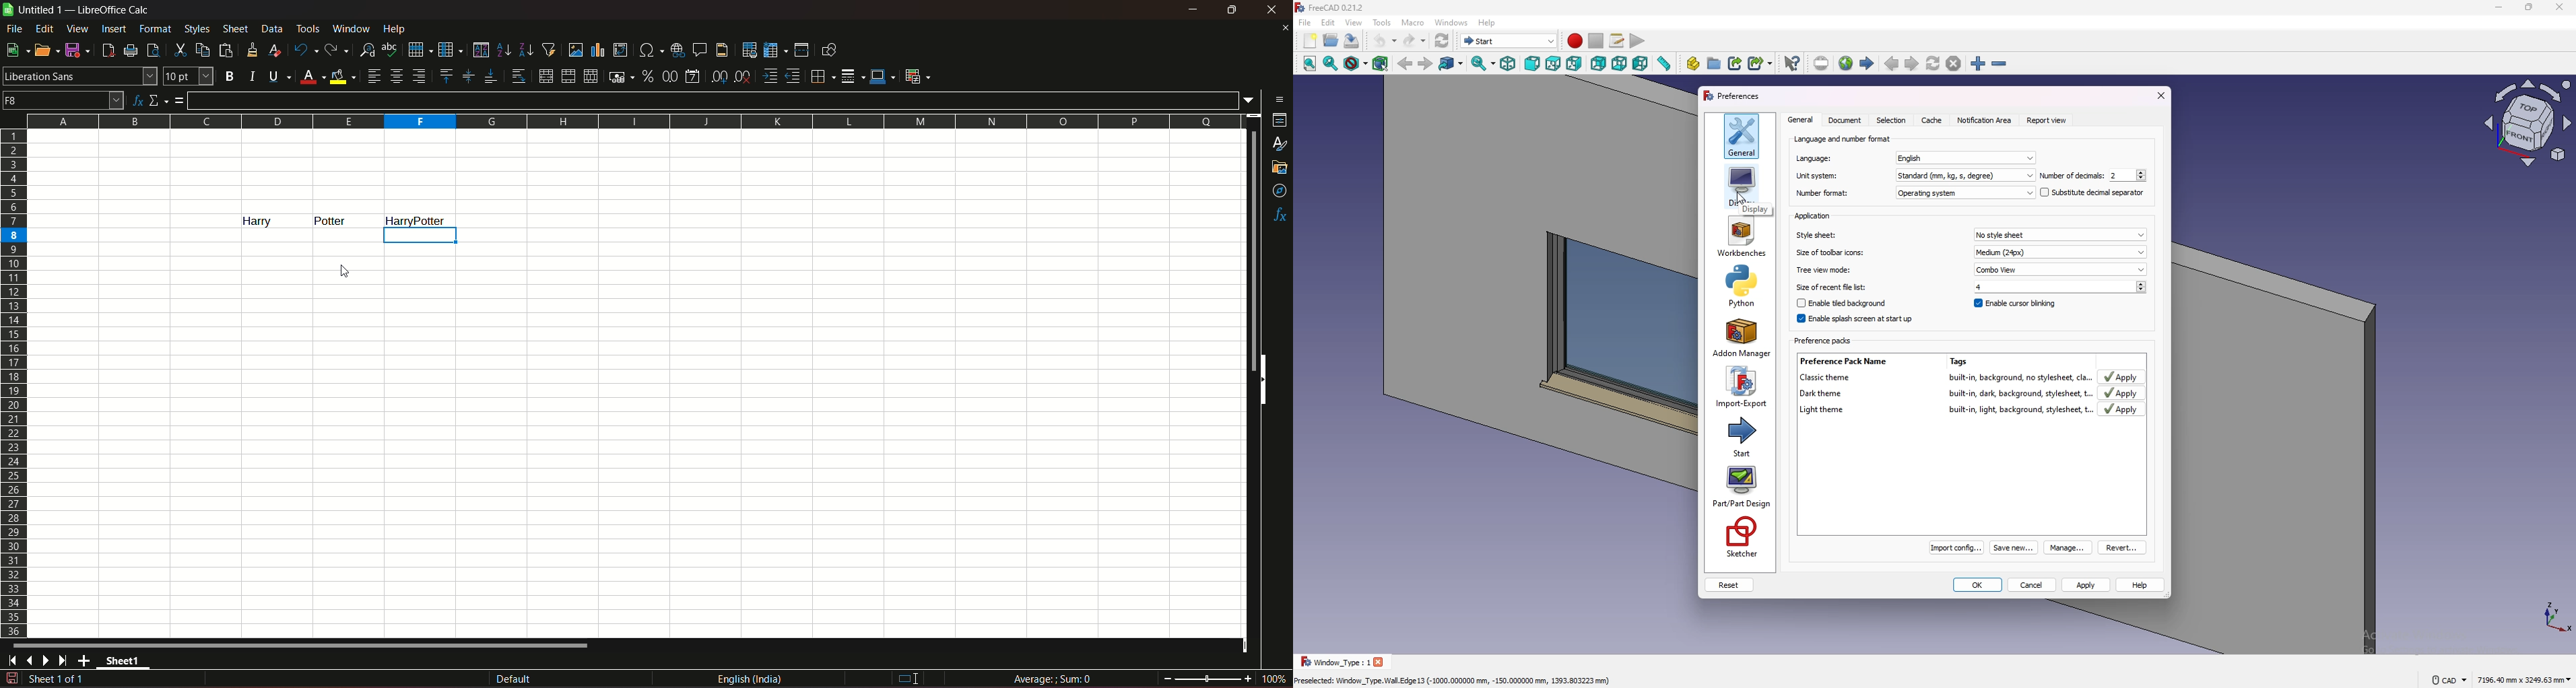 The width and height of the screenshot is (2576, 700). What do you see at coordinates (253, 75) in the screenshot?
I see `italic` at bounding box center [253, 75].